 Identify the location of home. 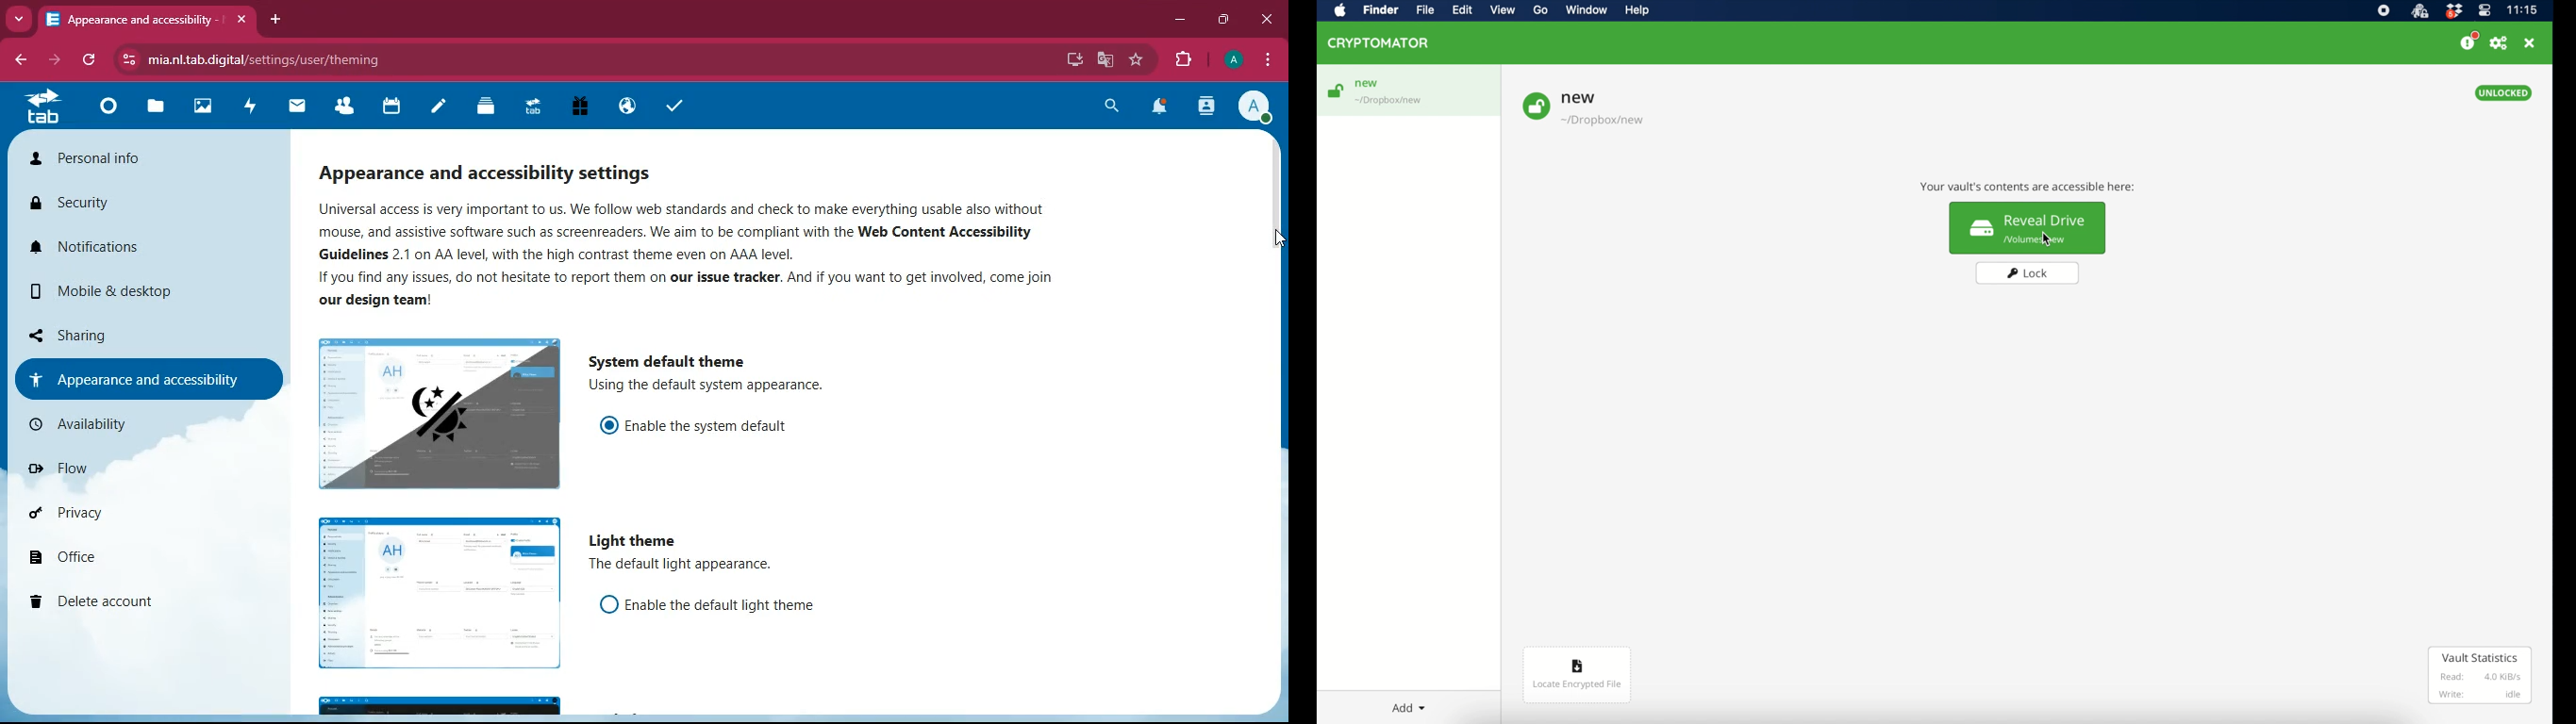
(113, 110).